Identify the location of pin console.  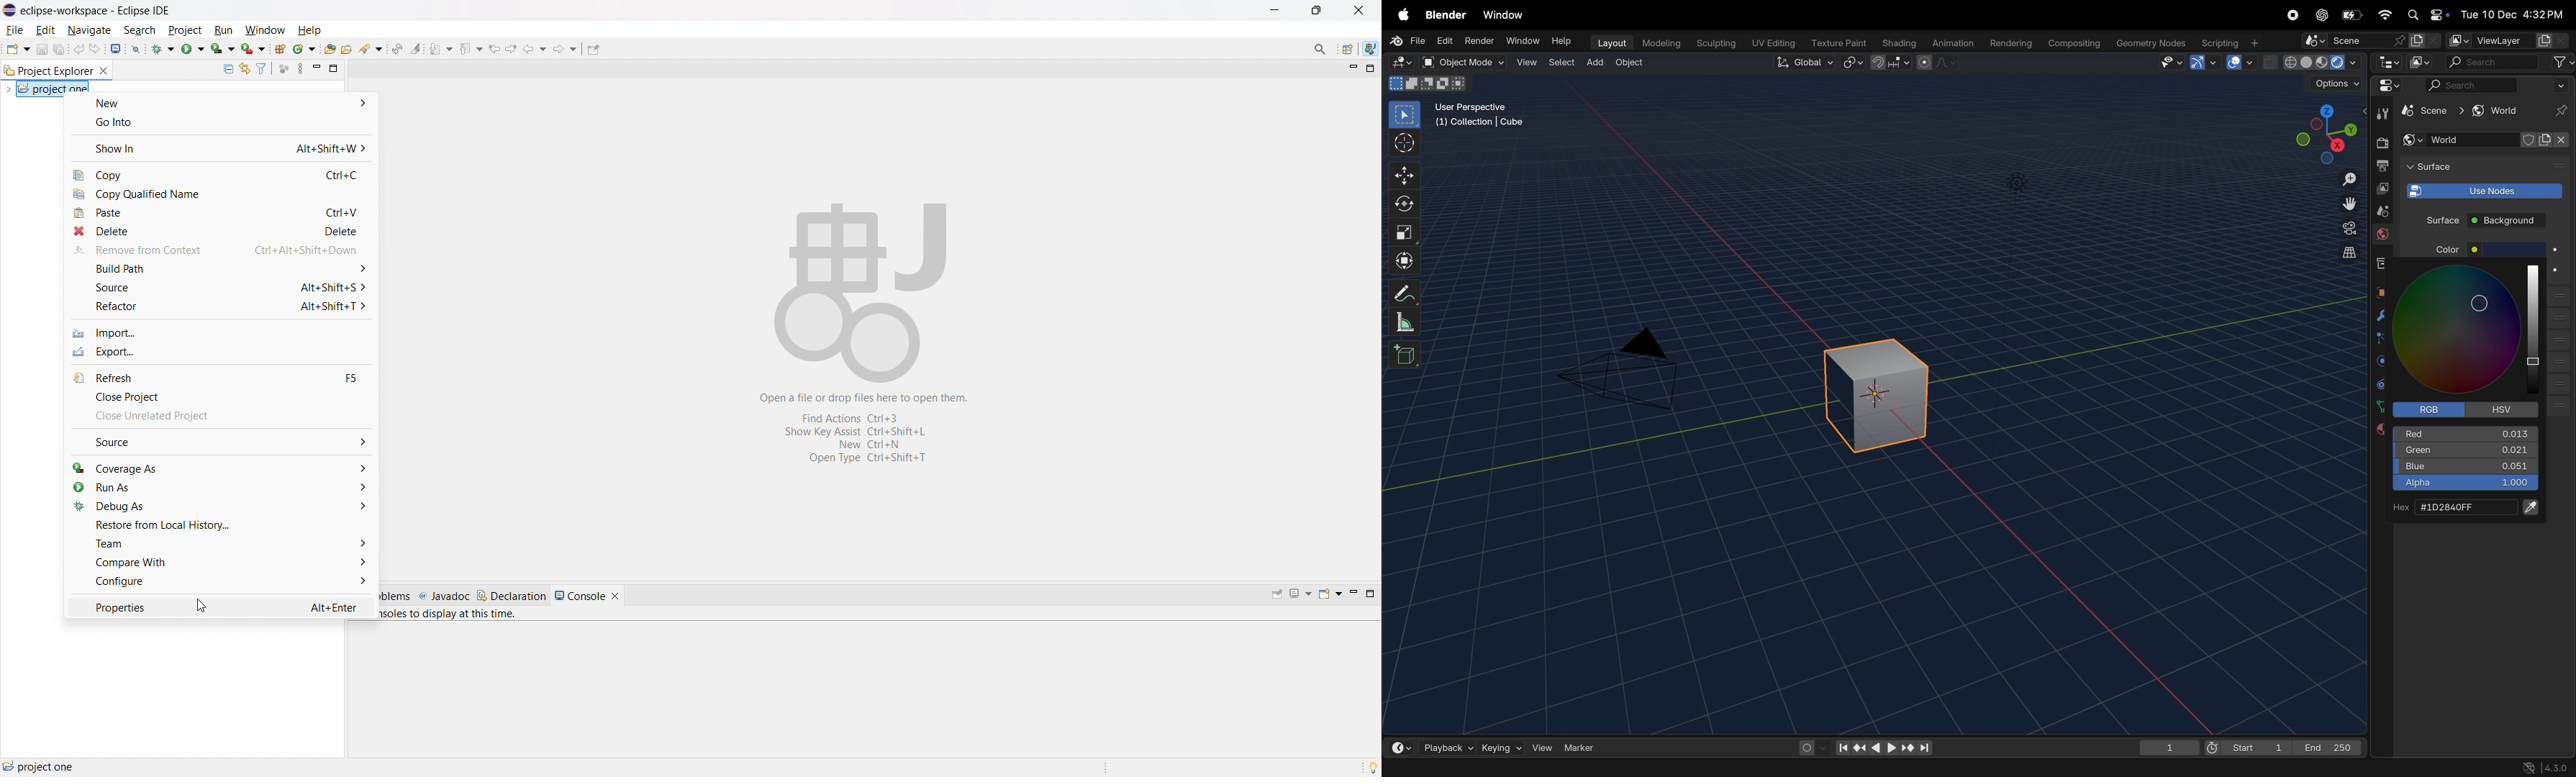
(1277, 595).